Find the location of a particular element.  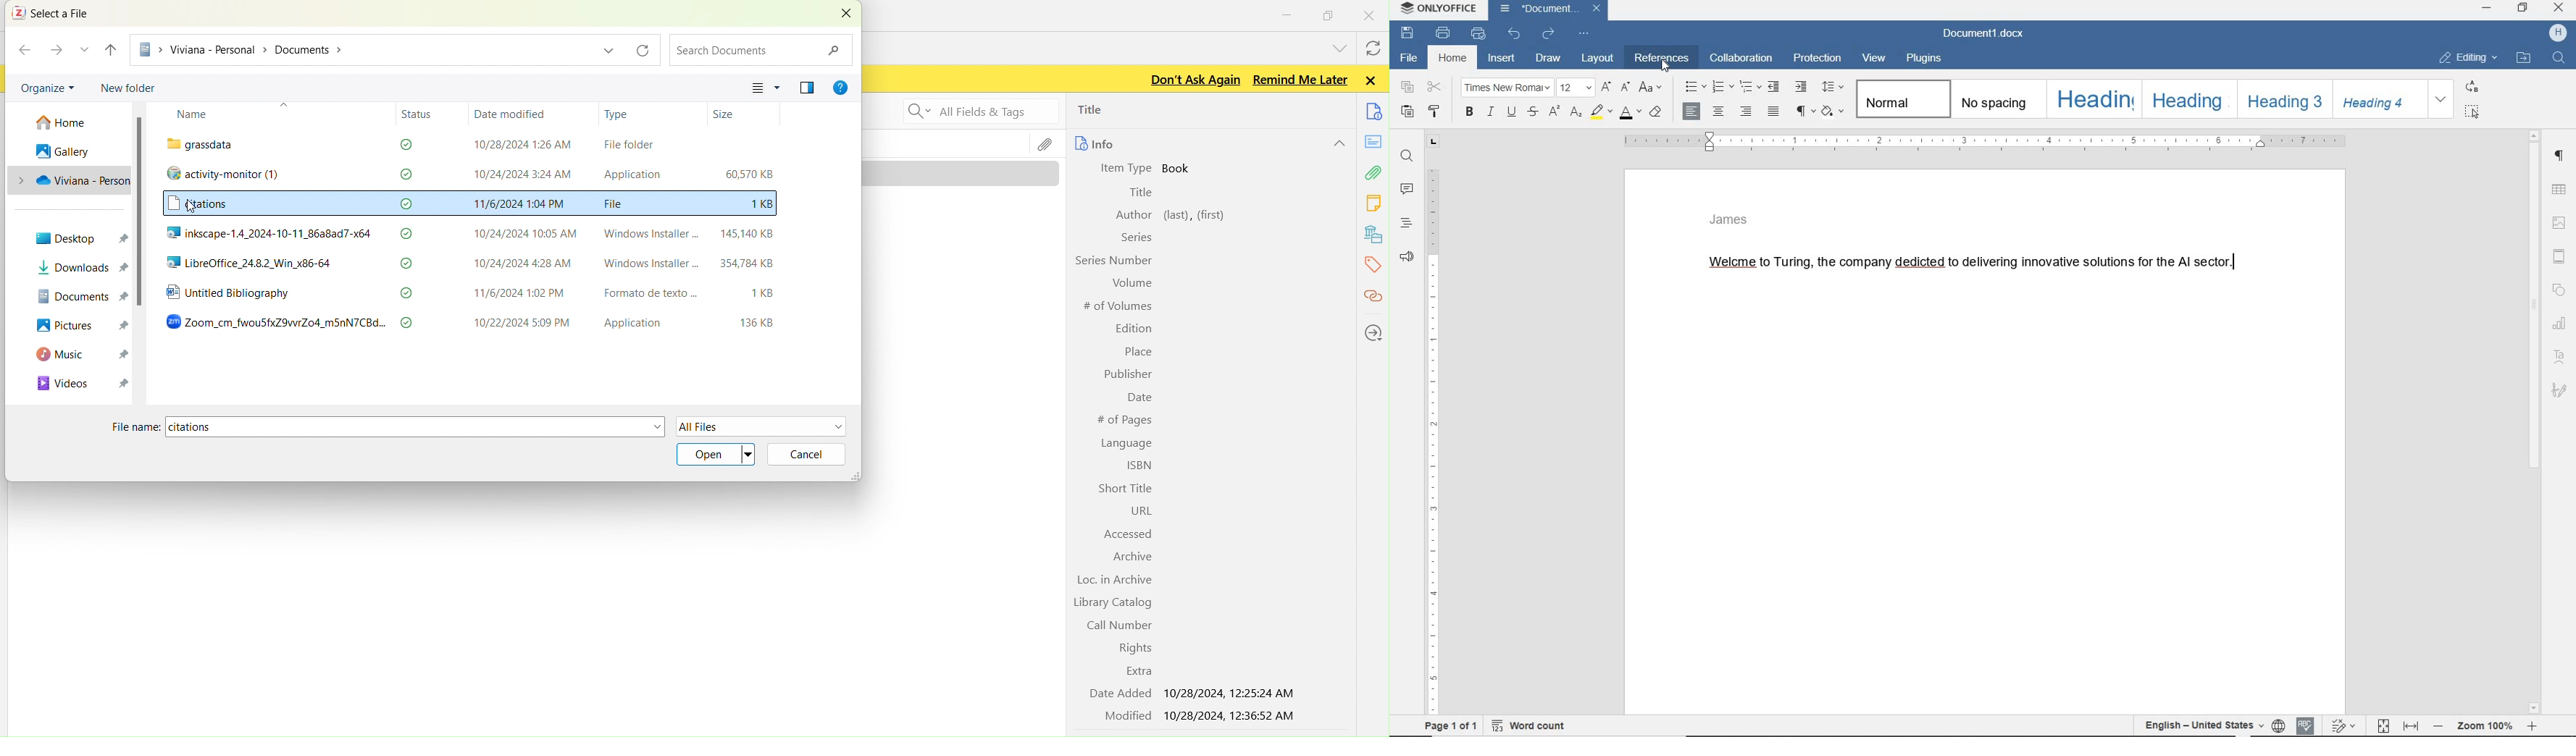

cursor is located at coordinates (187, 206).